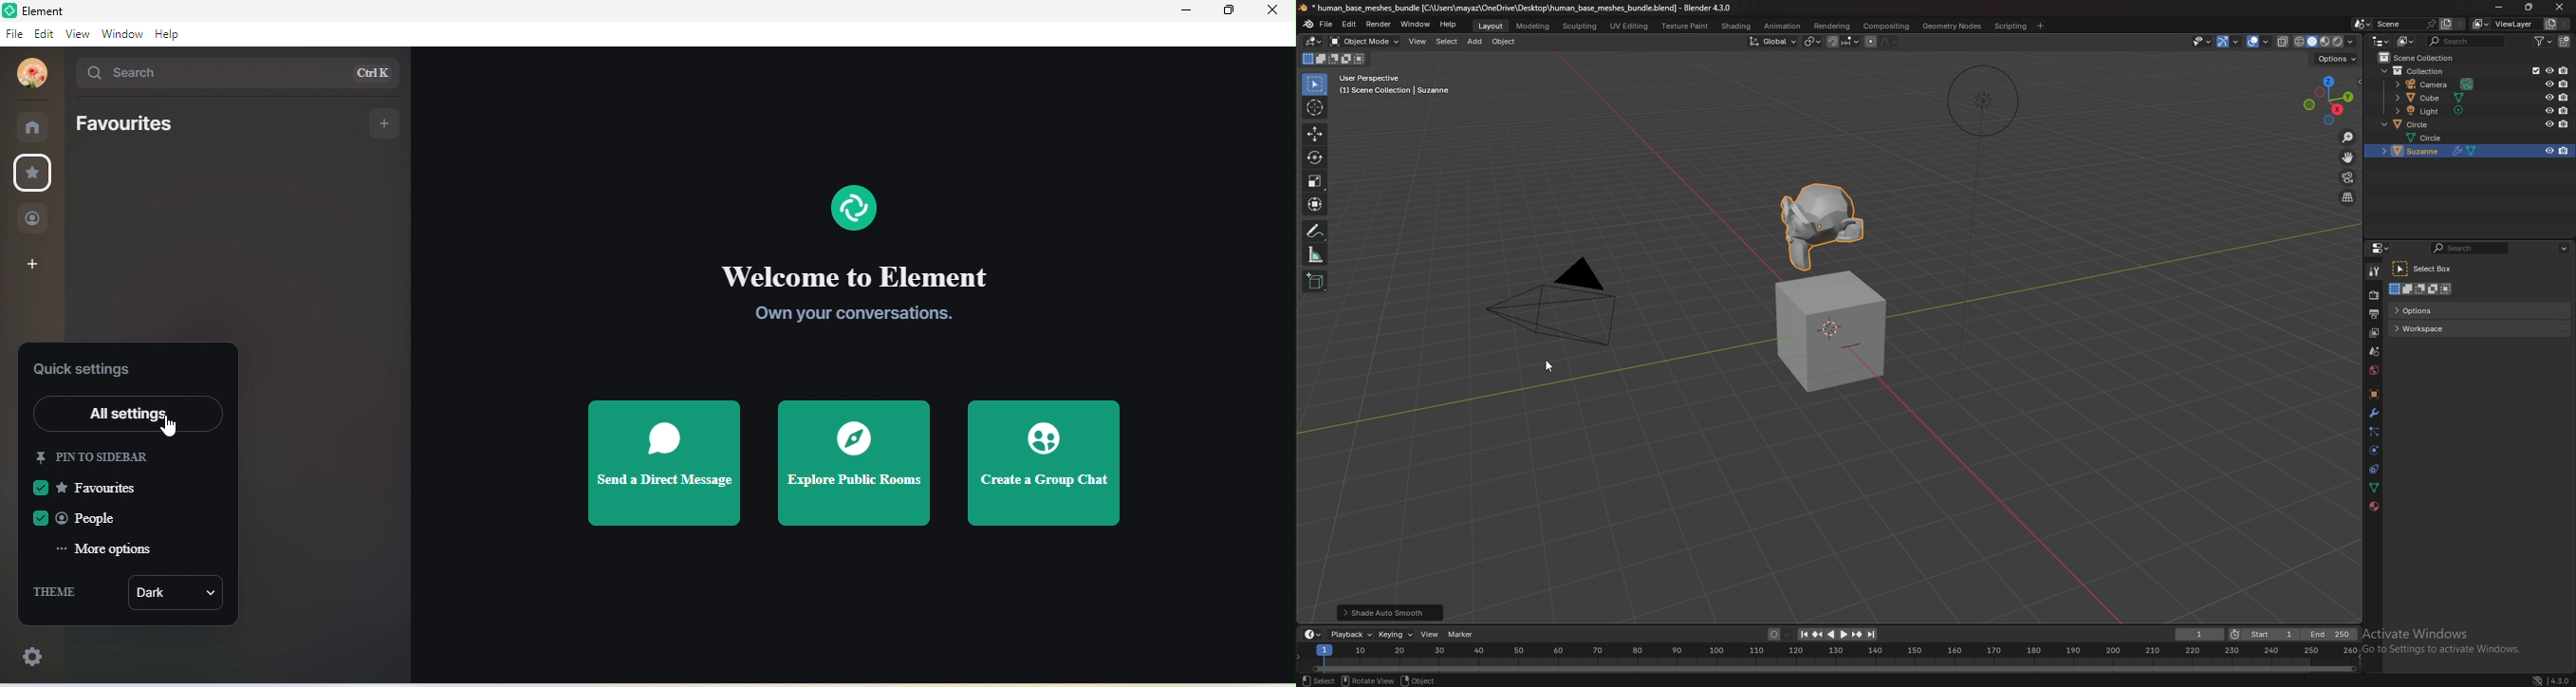  I want to click on camera, so click(2436, 84).